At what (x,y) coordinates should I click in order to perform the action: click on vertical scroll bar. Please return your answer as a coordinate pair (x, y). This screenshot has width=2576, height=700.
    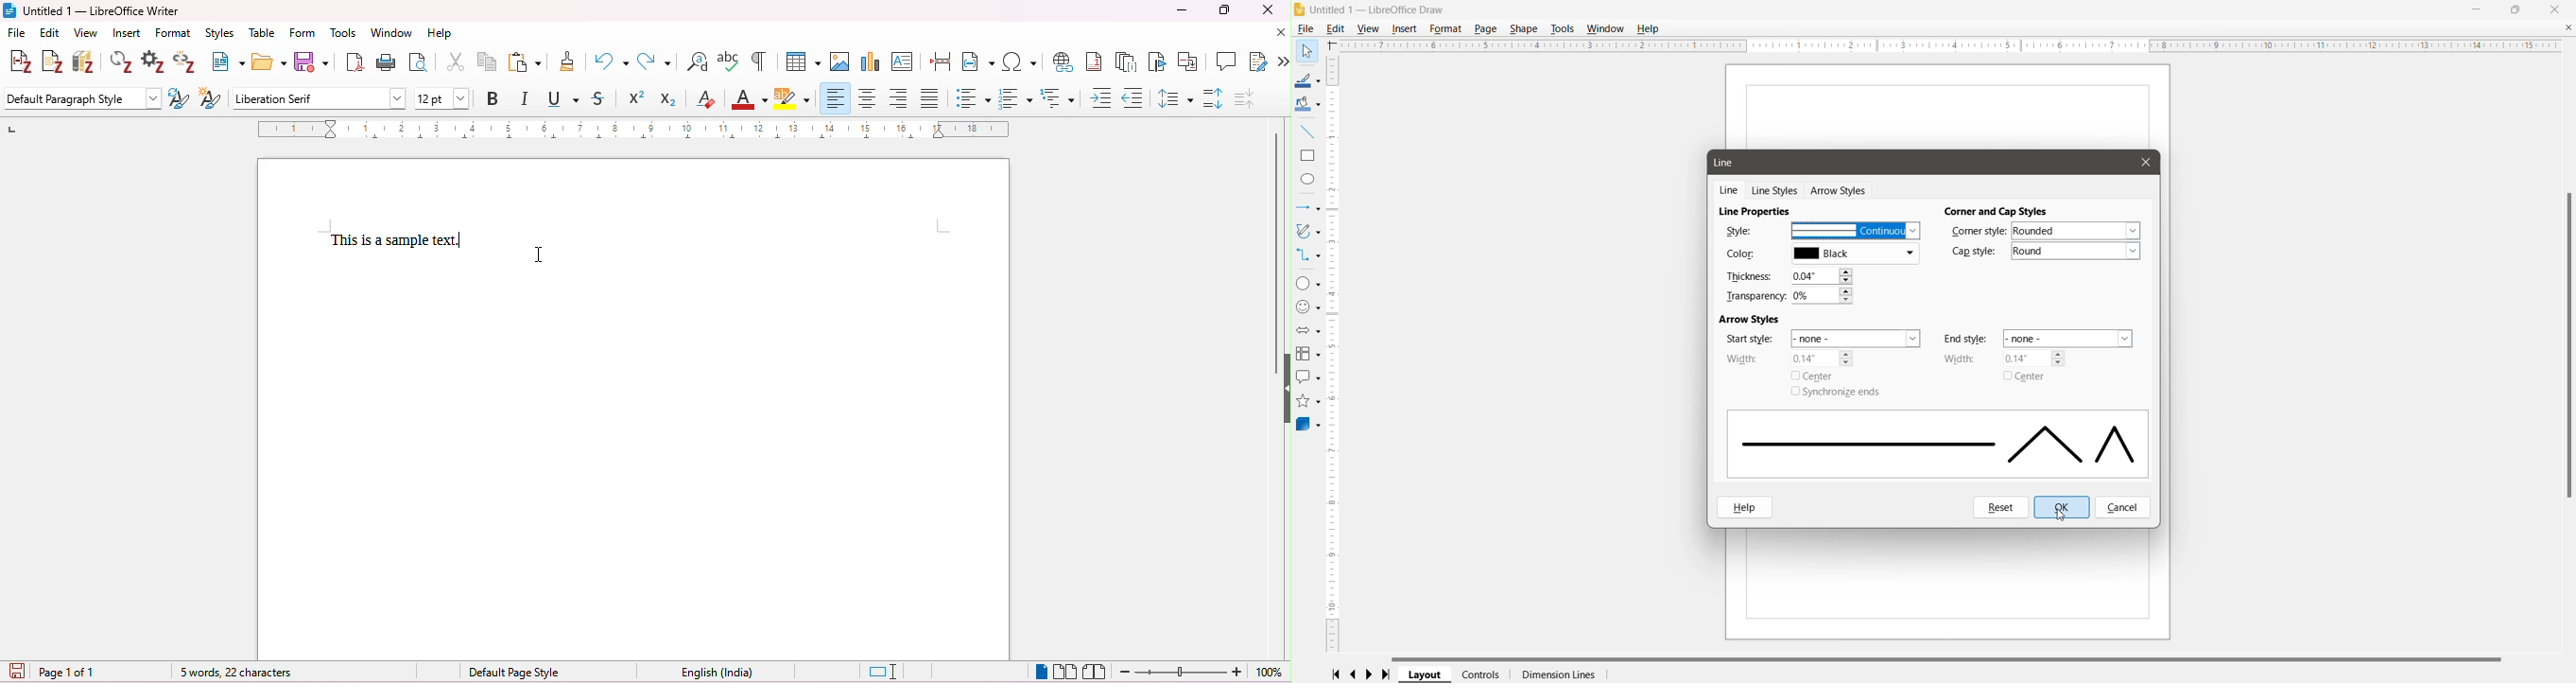
    Looking at the image, I should click on (1273, 254).